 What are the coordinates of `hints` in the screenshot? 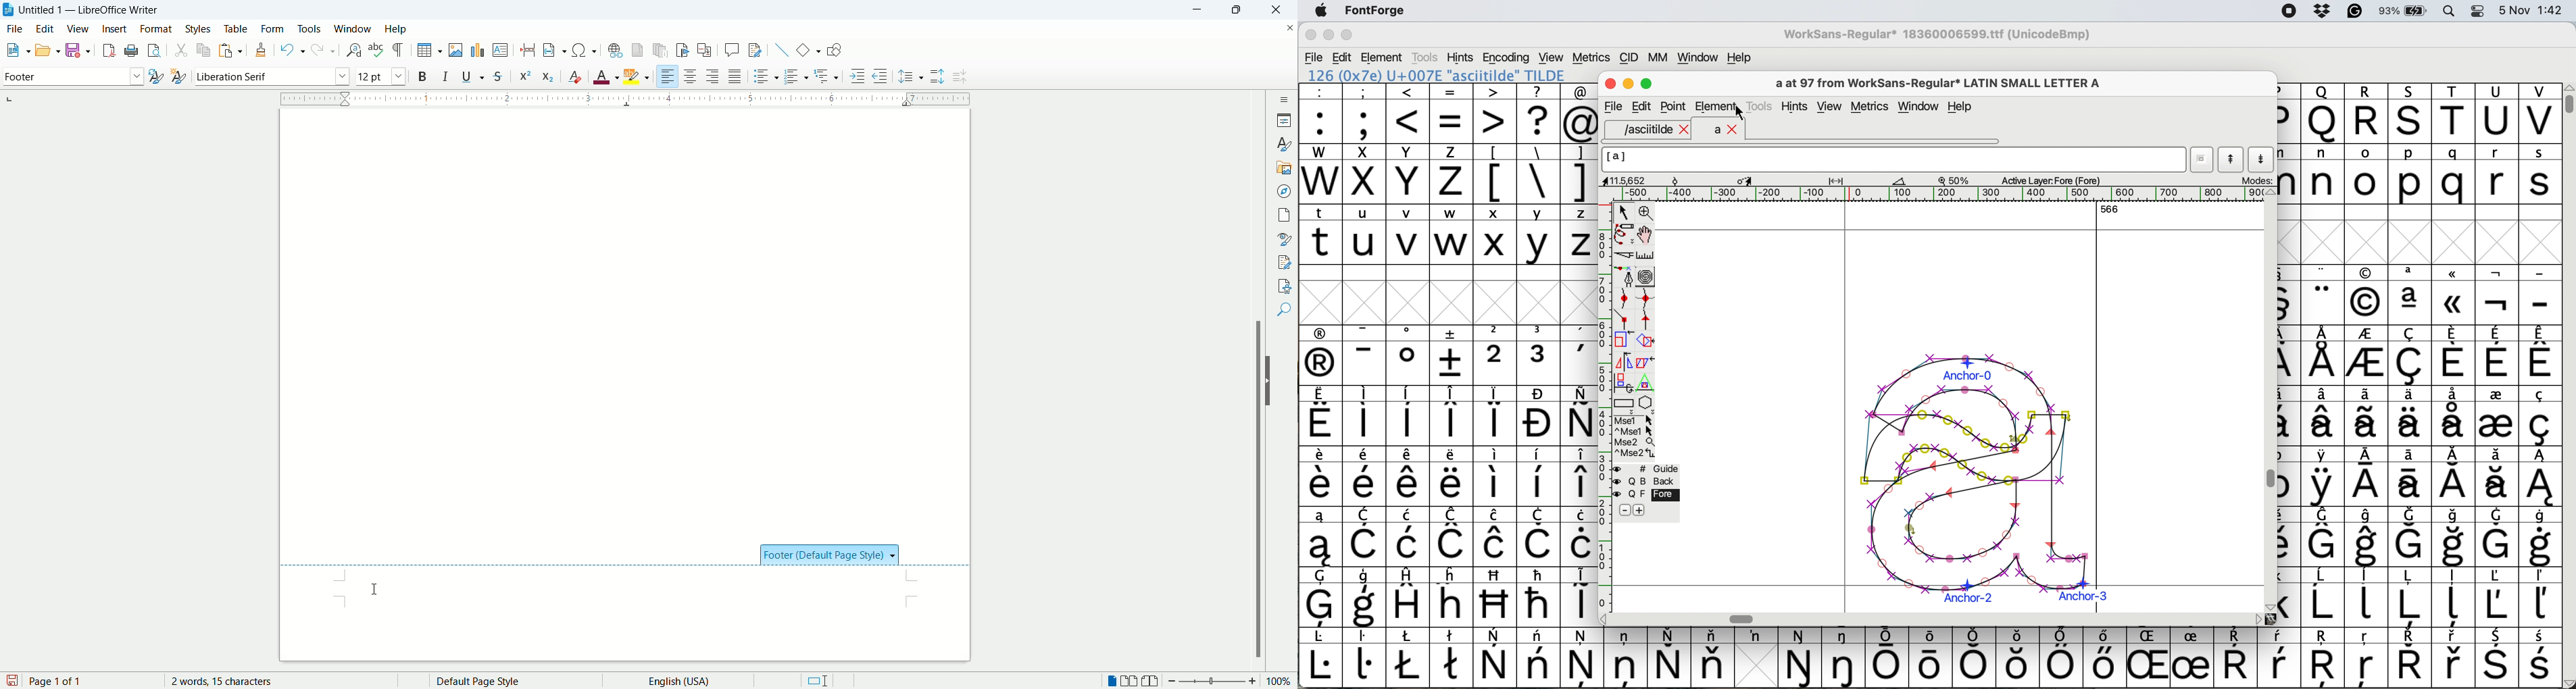 It's located at (1796, 107).